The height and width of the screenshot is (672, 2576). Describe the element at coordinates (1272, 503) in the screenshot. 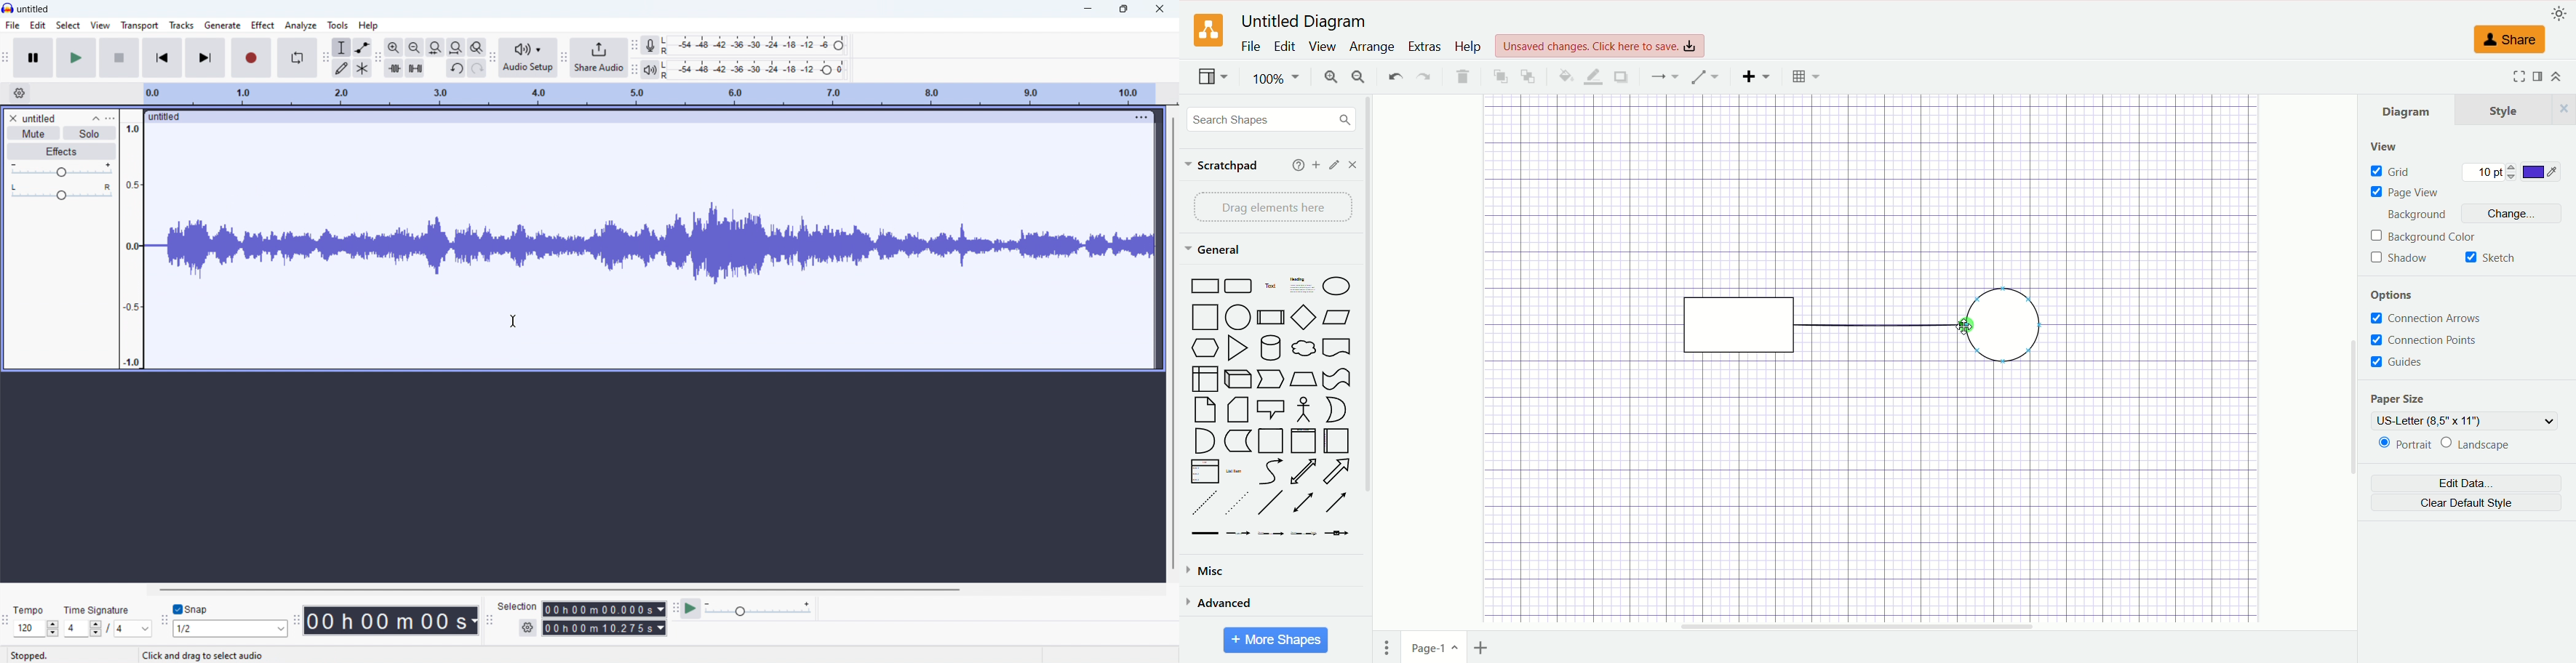

I see `Line` at that location.